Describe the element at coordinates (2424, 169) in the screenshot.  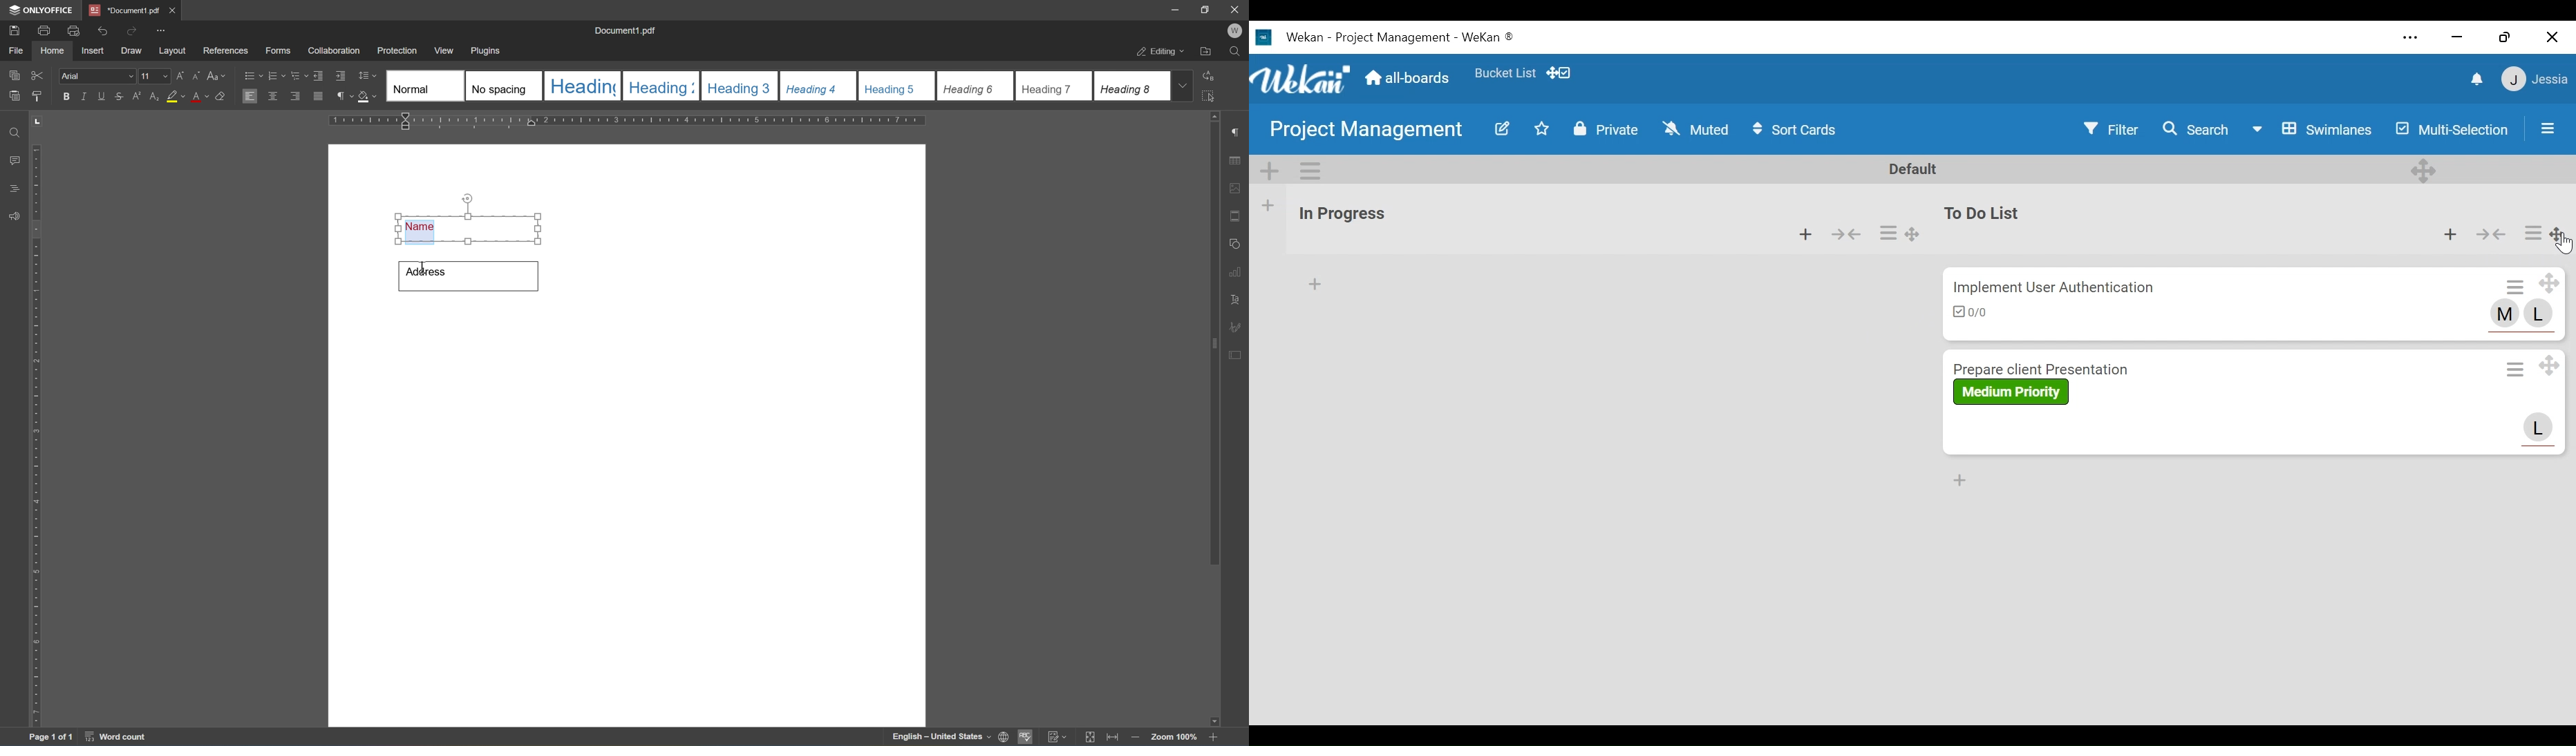
I see `Desktop drag handles` at that location.